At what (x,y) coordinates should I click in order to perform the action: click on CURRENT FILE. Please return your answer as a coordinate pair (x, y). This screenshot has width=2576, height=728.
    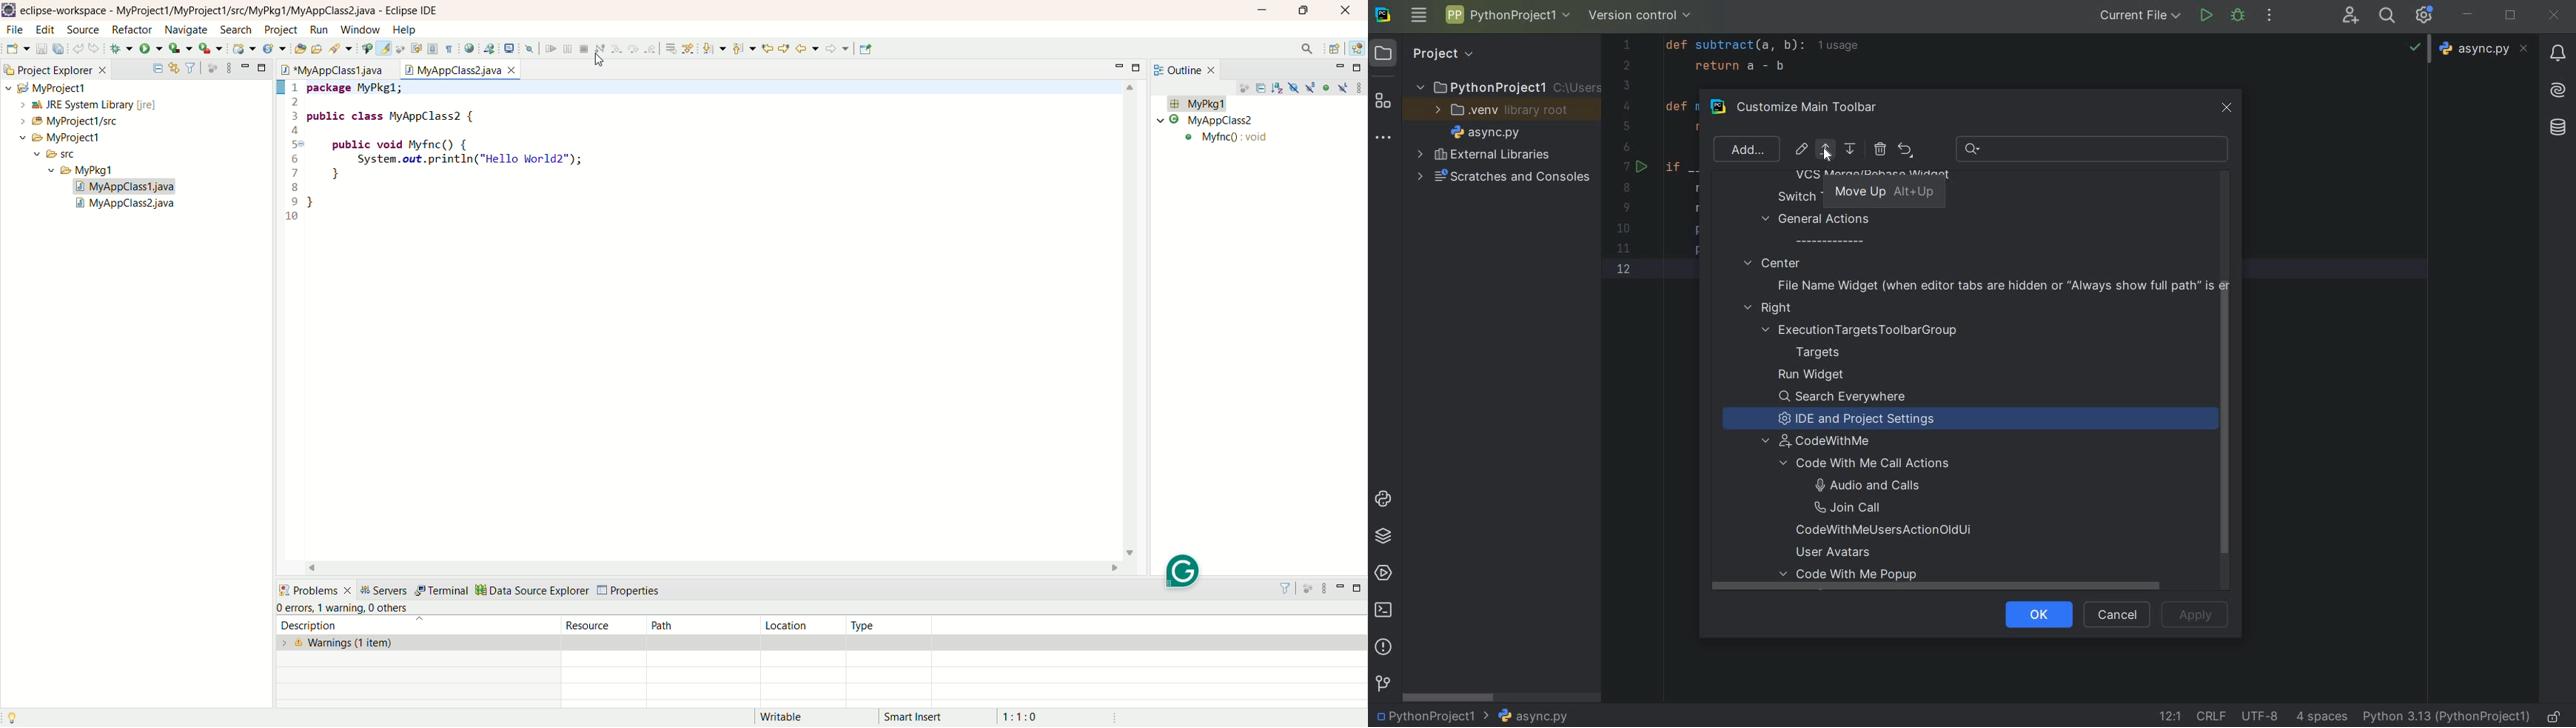
    Looking at the image, I should click on (2140, 15).